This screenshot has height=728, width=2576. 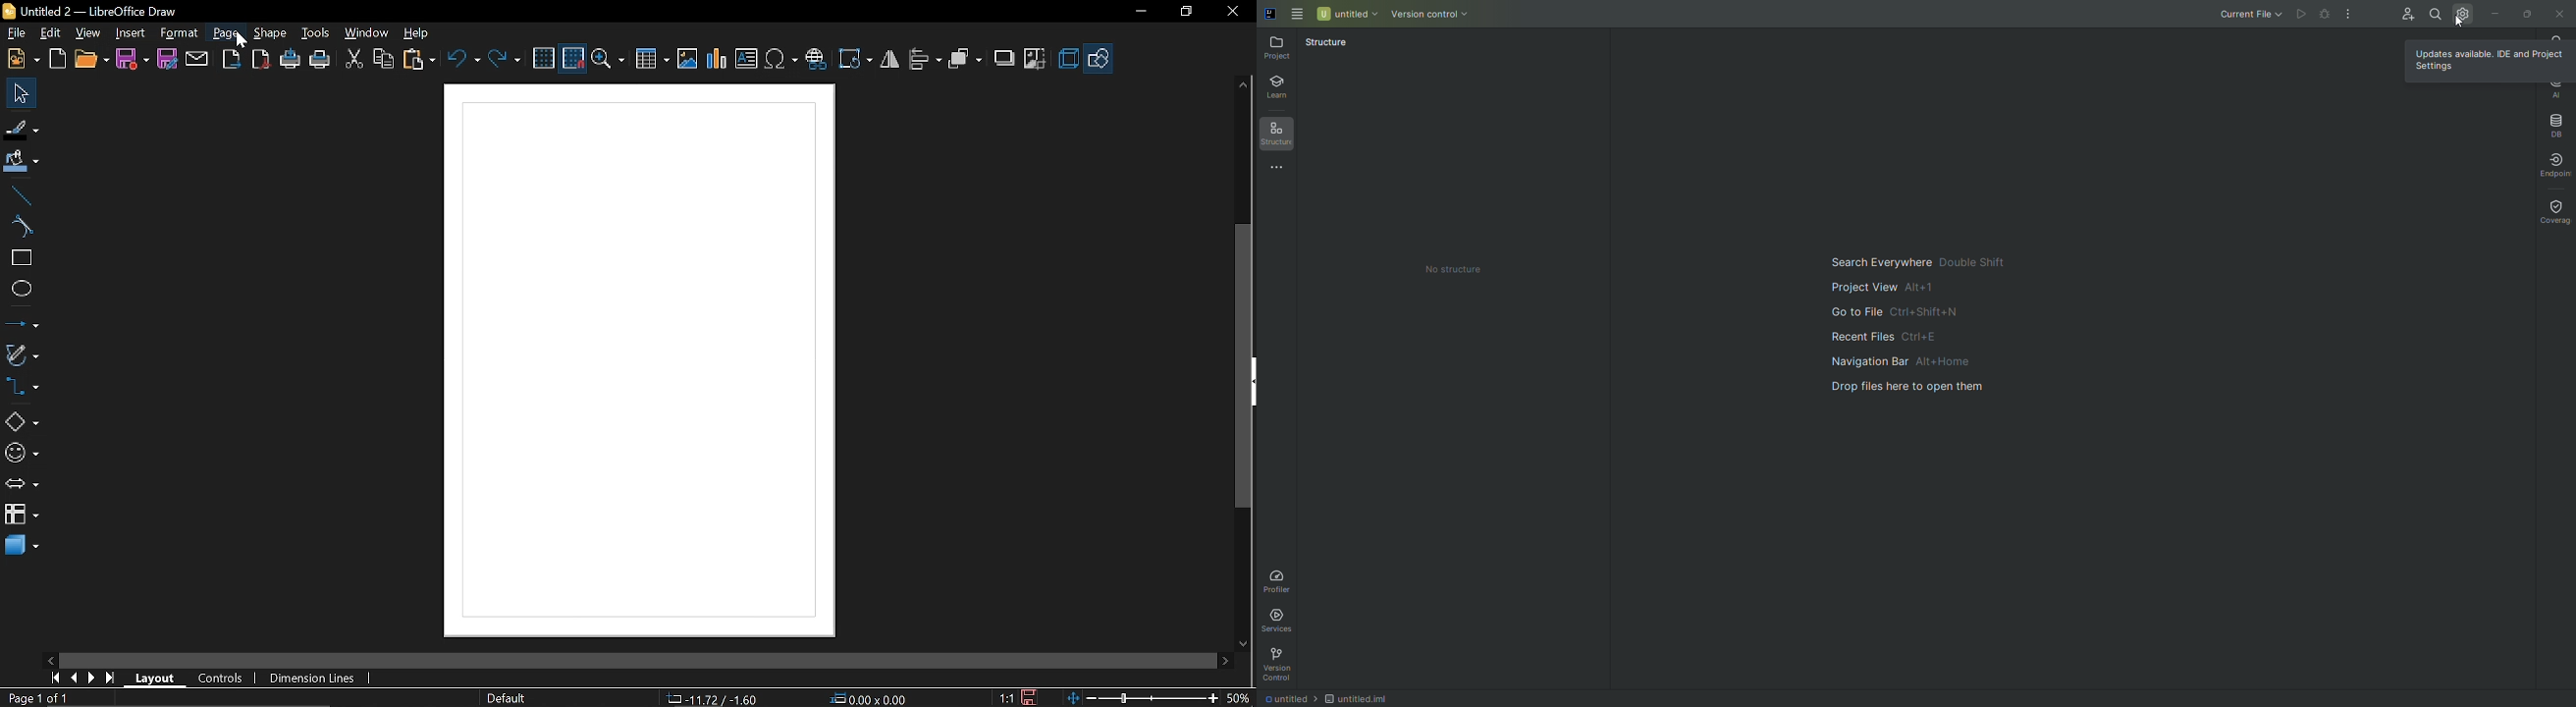 I want to click on Rotate, so click(x=856, y=60).